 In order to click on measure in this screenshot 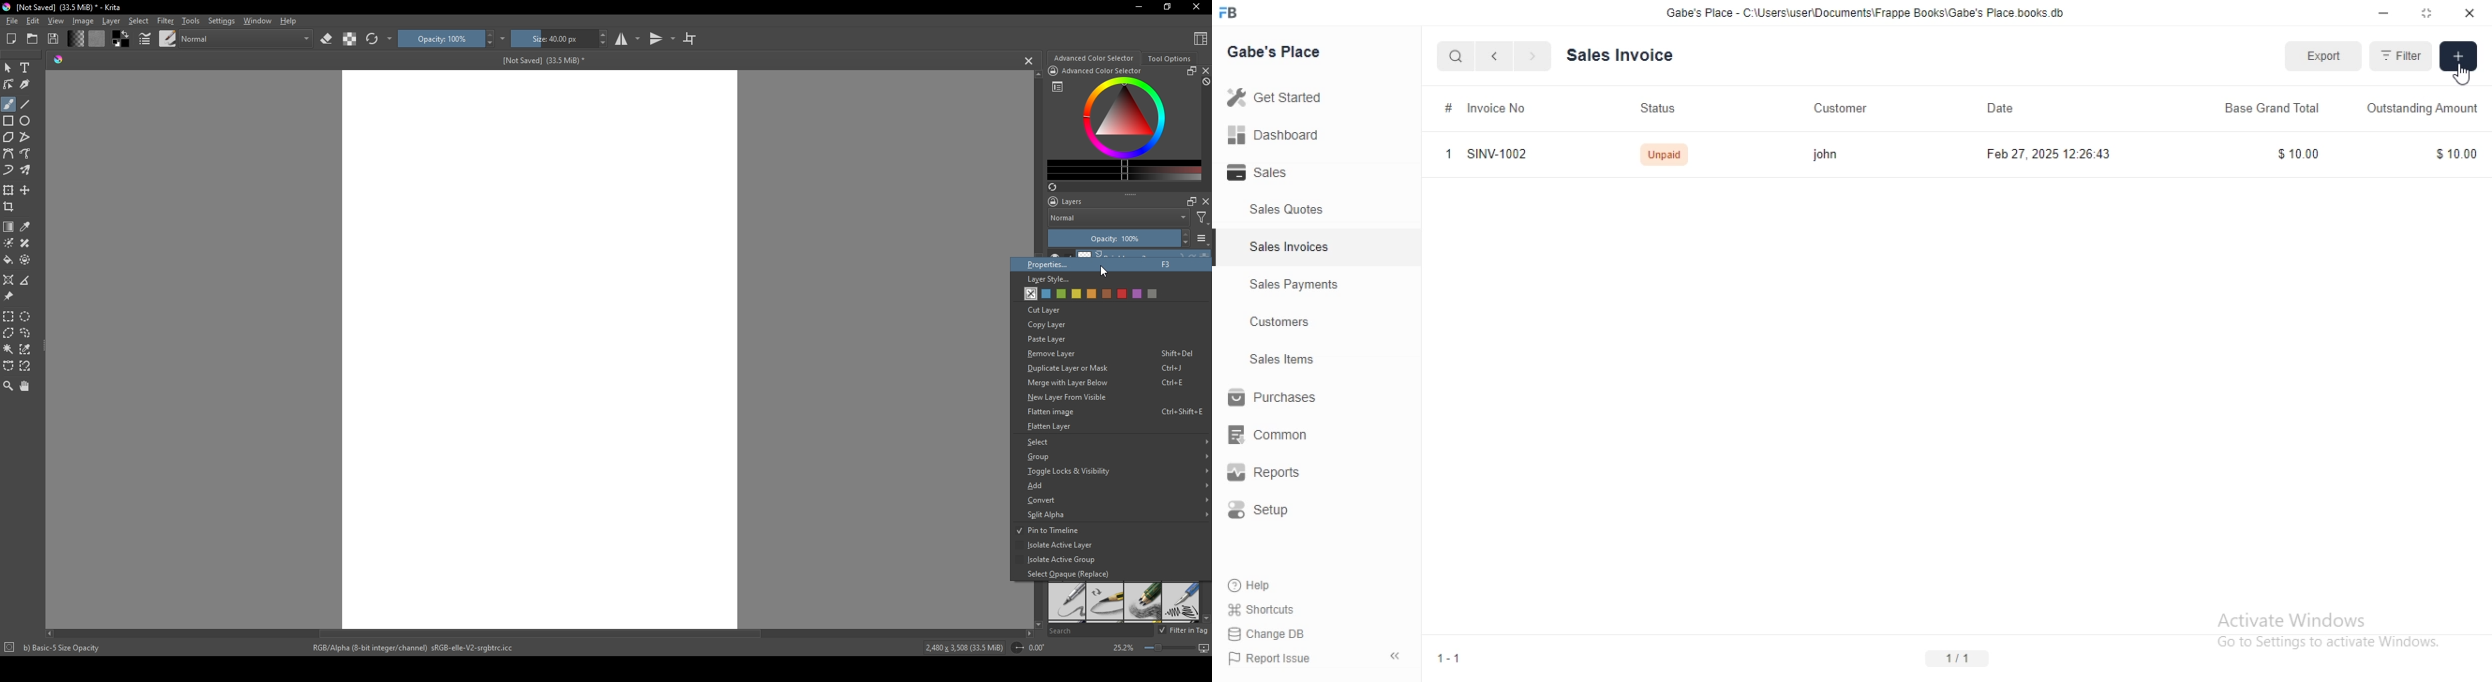, I will do `click(28, 280)`.